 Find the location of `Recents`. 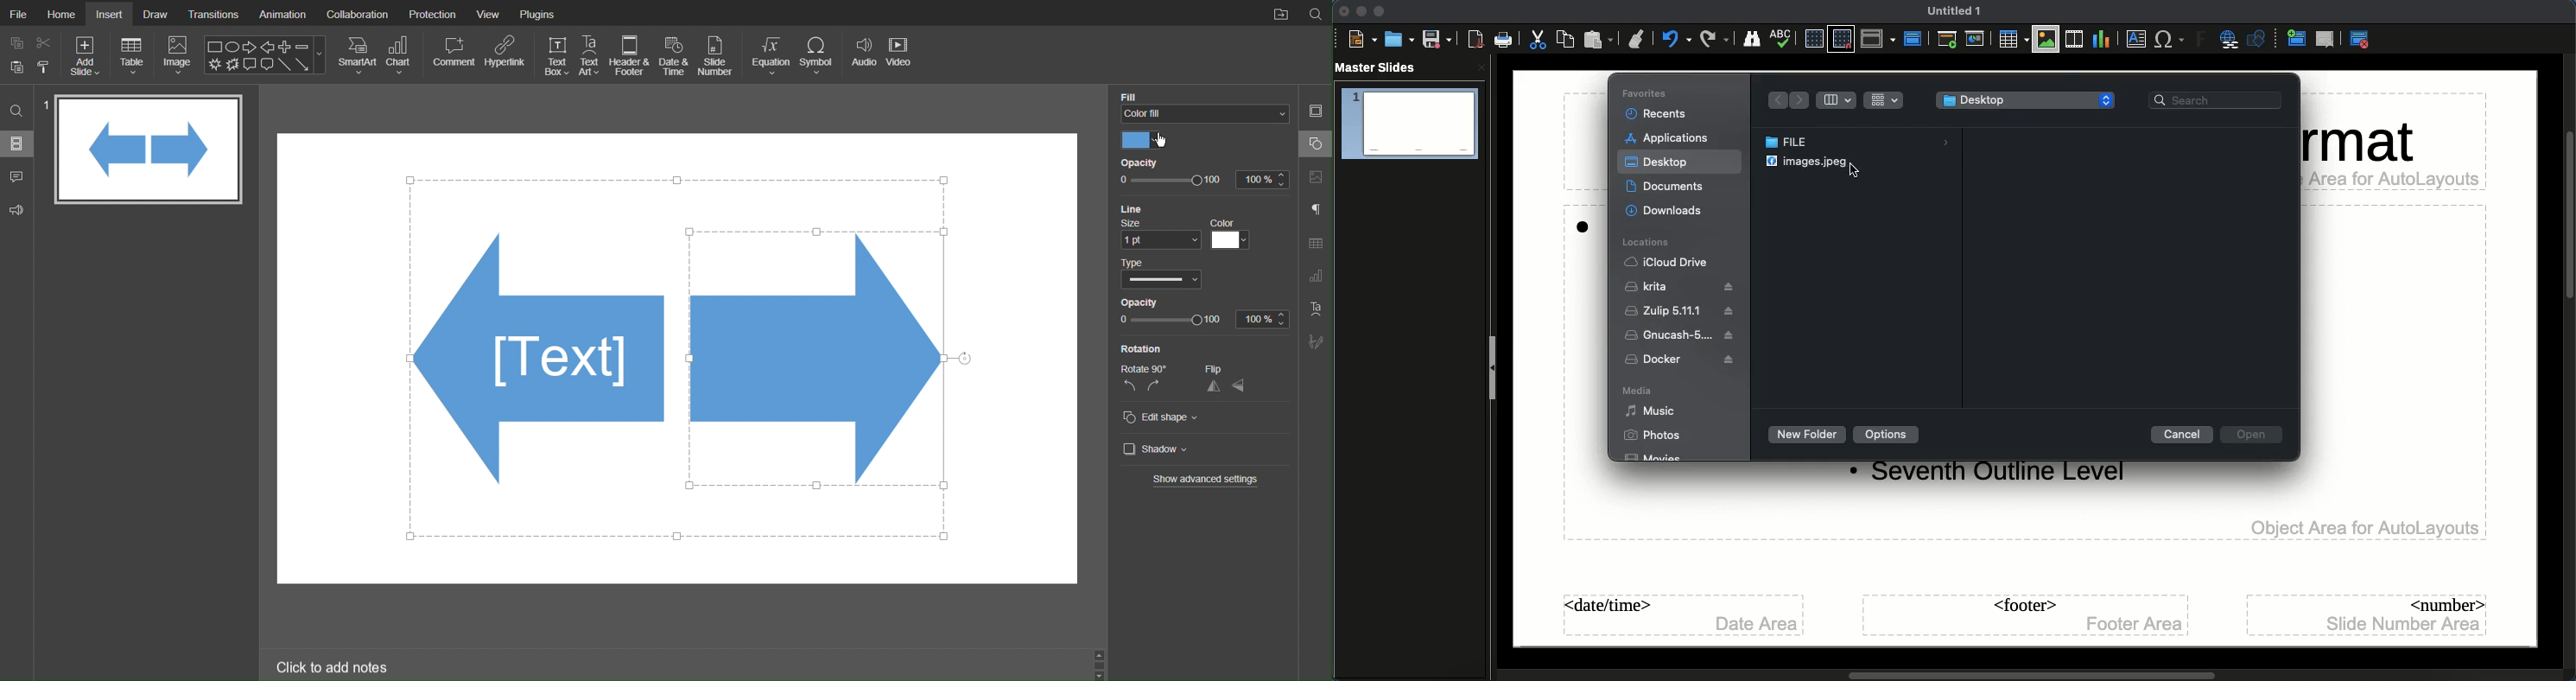

Recents is located at coordinates (1658, 113).